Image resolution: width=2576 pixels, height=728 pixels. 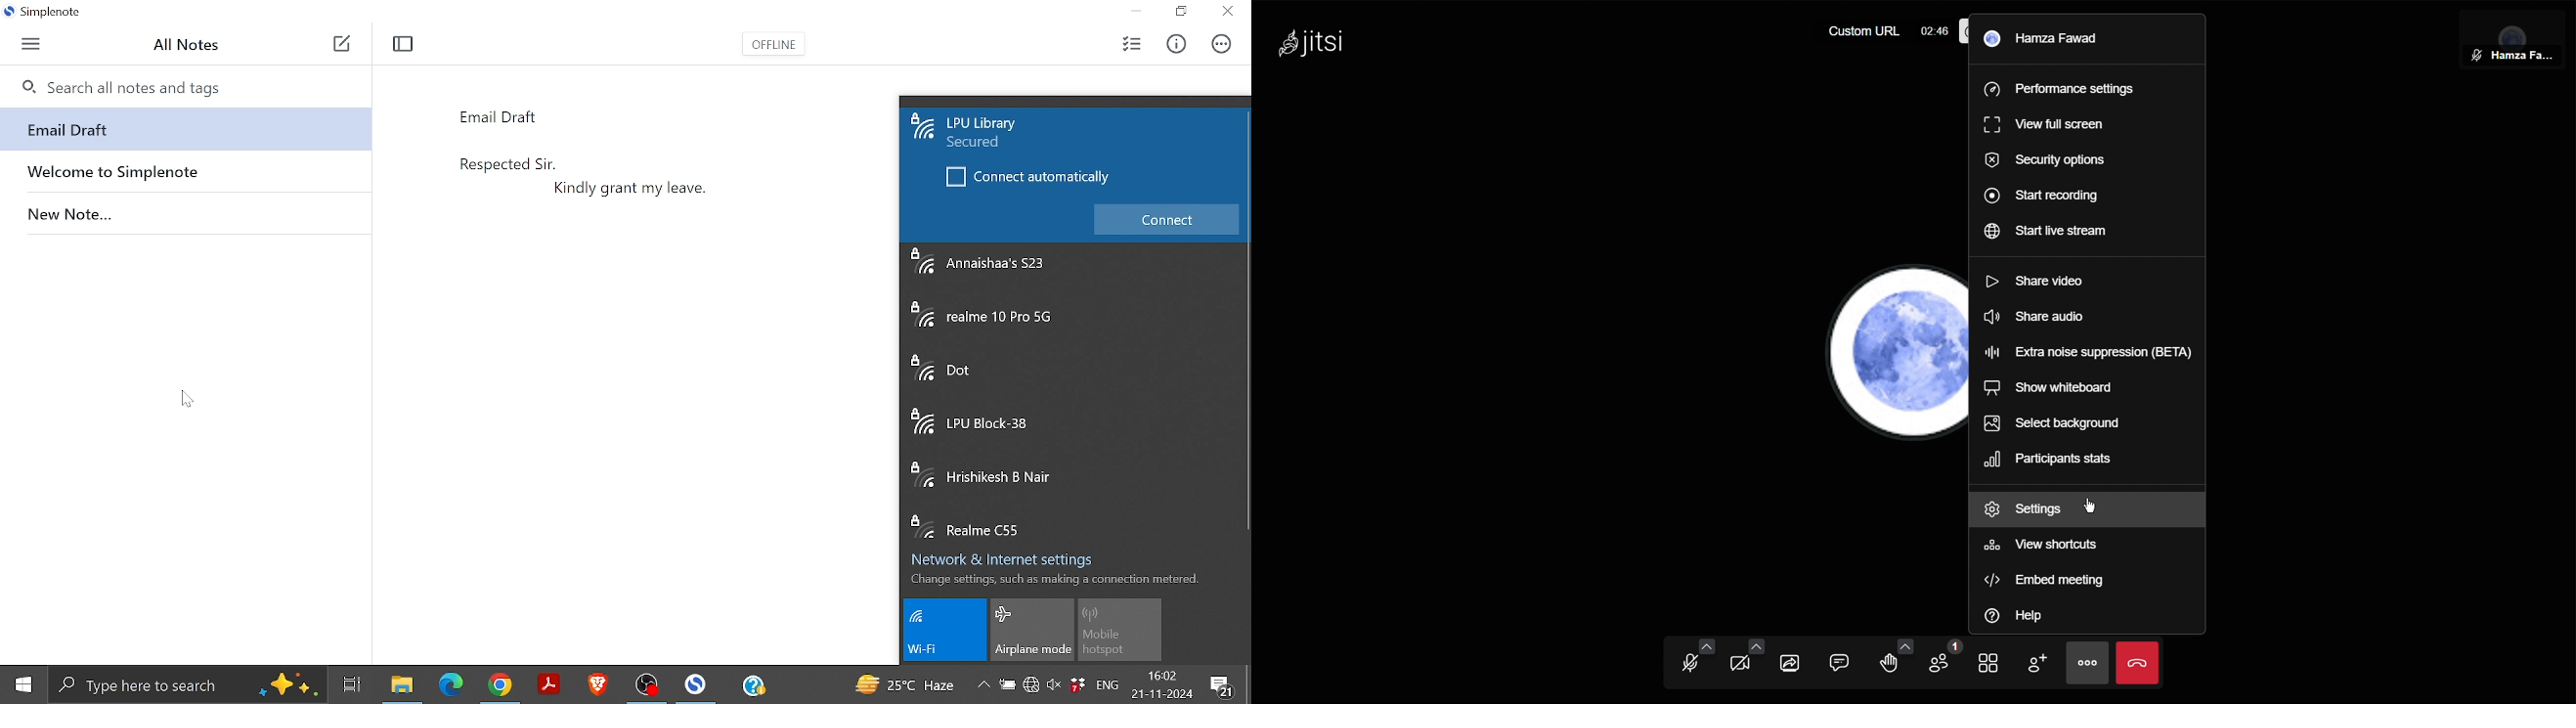 What do you see at coordinates (546, 114) in the screenshot?
I see `Space for writing the title of the note` at bounding box center [546, 114].